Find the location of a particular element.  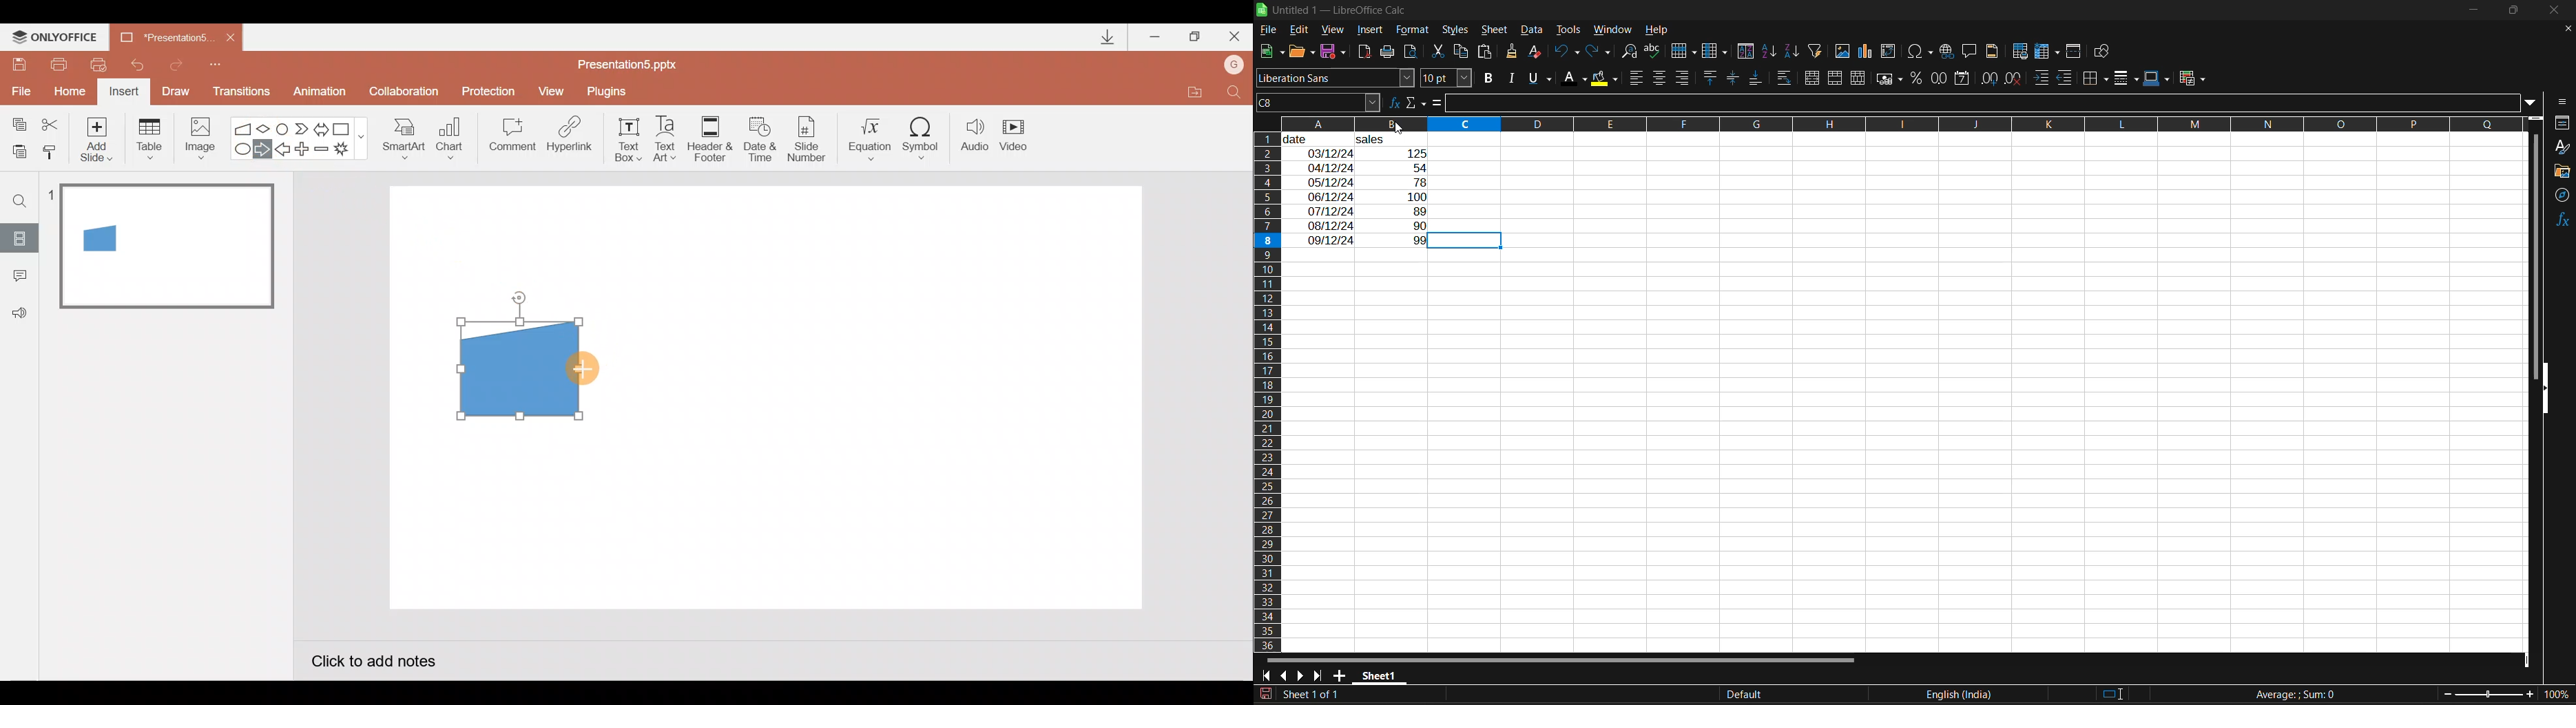

Right arrow is located at coordinates (263, 148).